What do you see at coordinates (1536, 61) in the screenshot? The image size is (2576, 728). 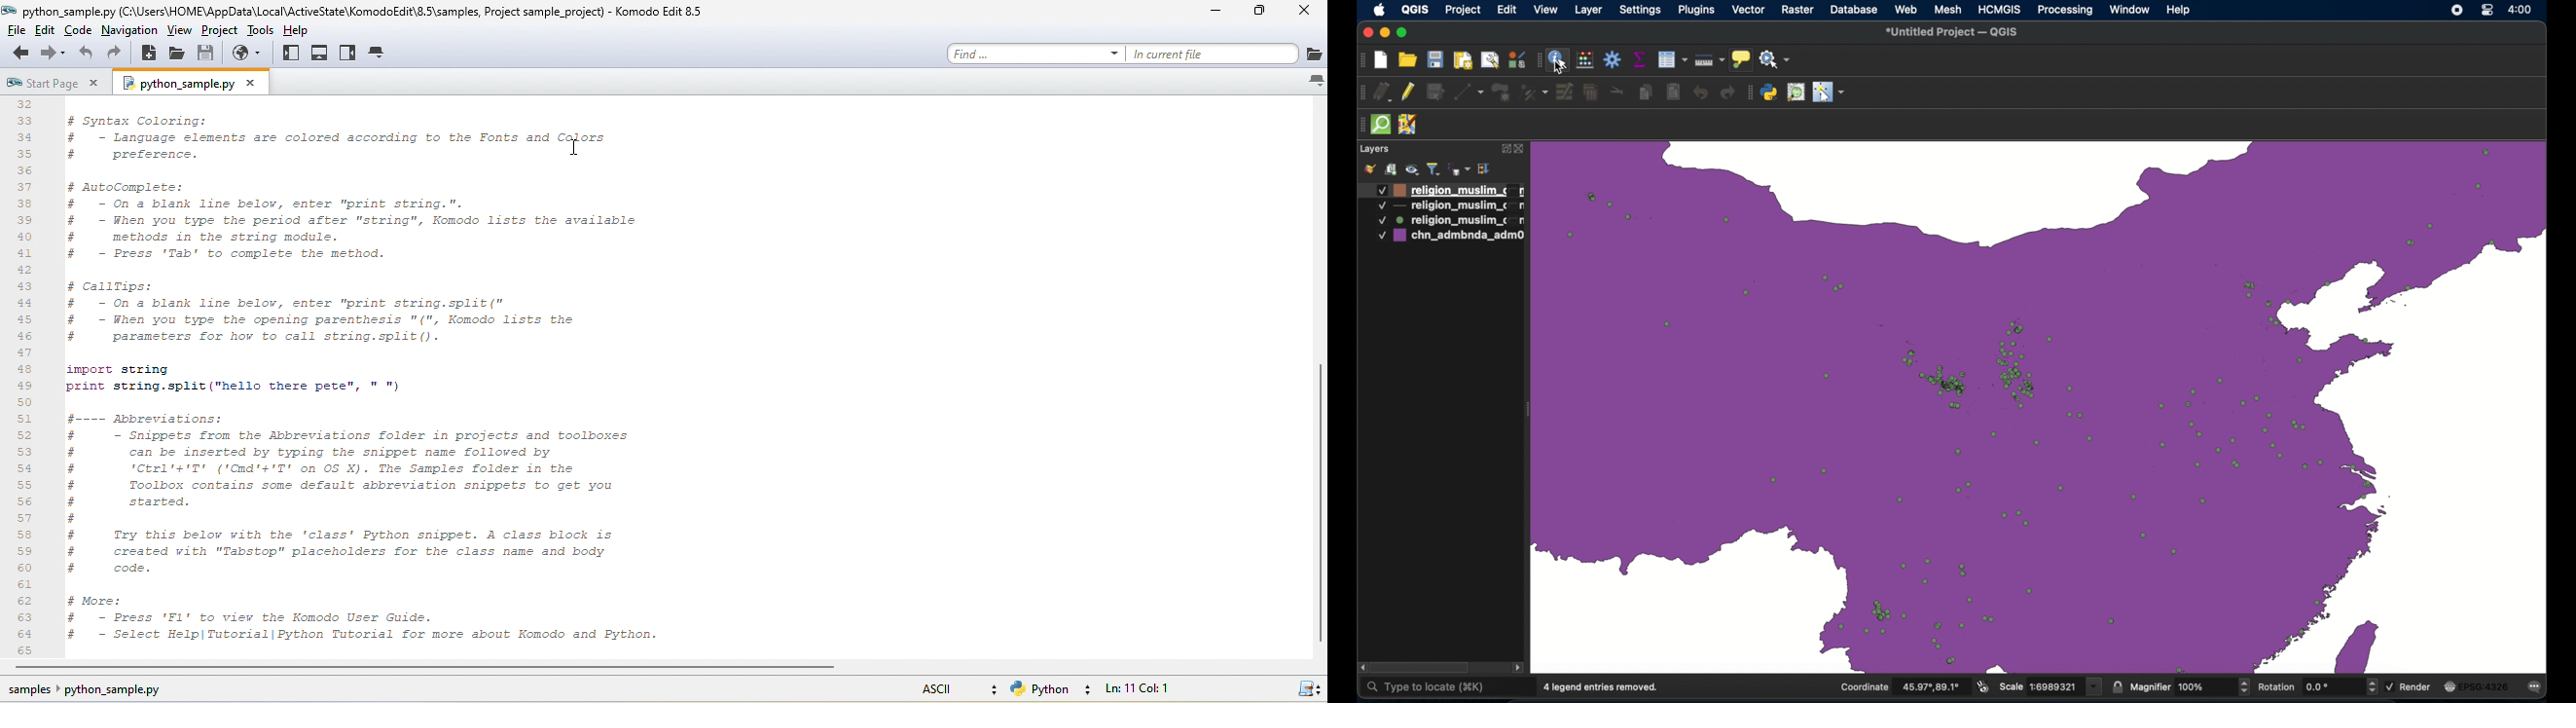 I see `drag handle` at bounding box center [1536, 61].